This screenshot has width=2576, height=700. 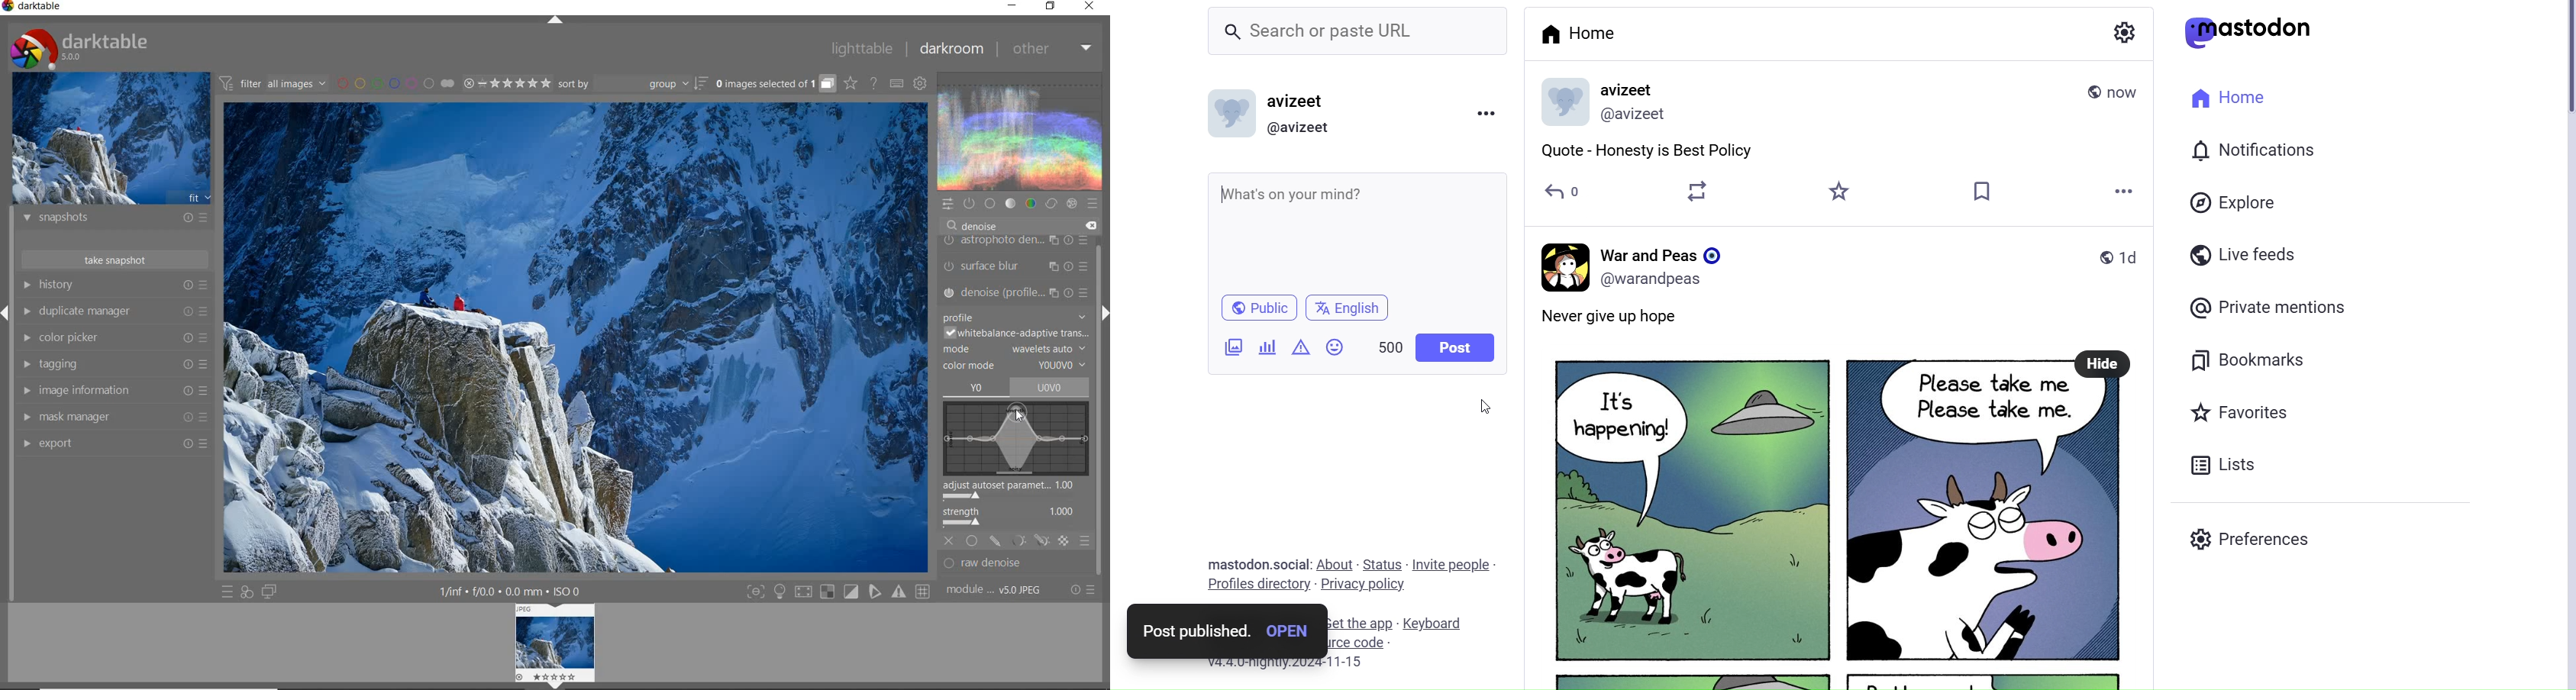 I want to click on What's on your mind, so click(x=1354, y=229).